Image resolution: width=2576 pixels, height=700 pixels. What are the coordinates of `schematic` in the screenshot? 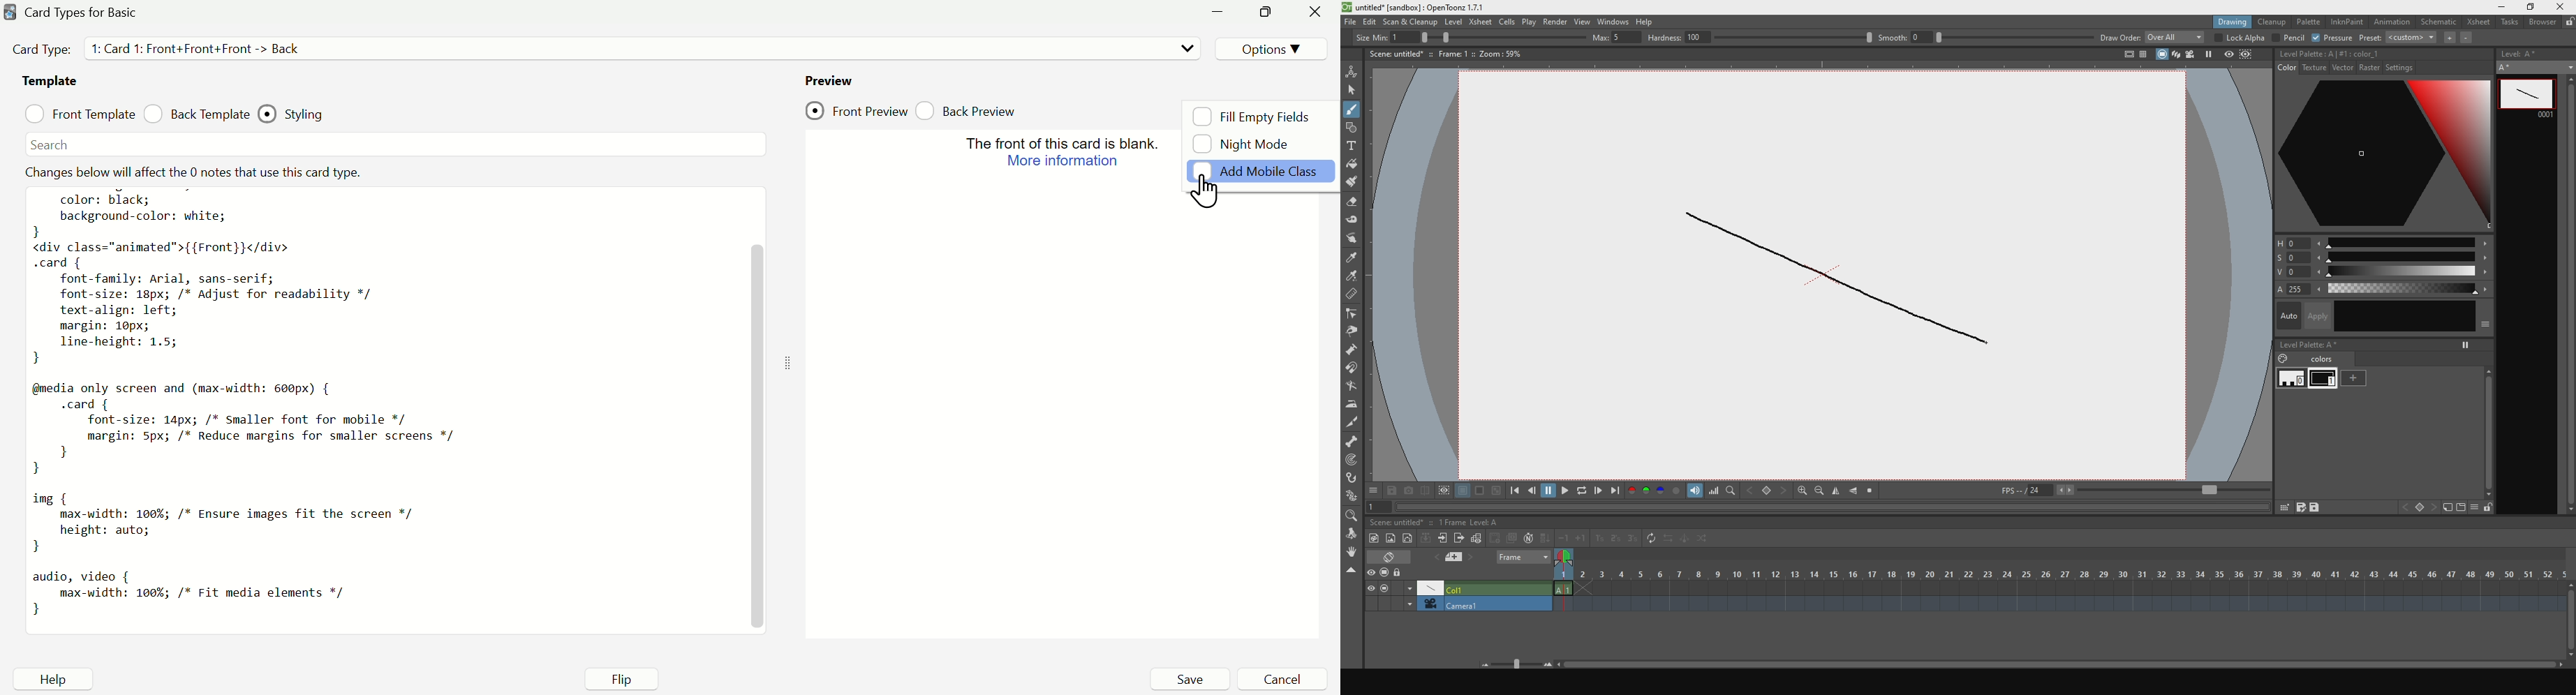 It's located at (2441, 23).